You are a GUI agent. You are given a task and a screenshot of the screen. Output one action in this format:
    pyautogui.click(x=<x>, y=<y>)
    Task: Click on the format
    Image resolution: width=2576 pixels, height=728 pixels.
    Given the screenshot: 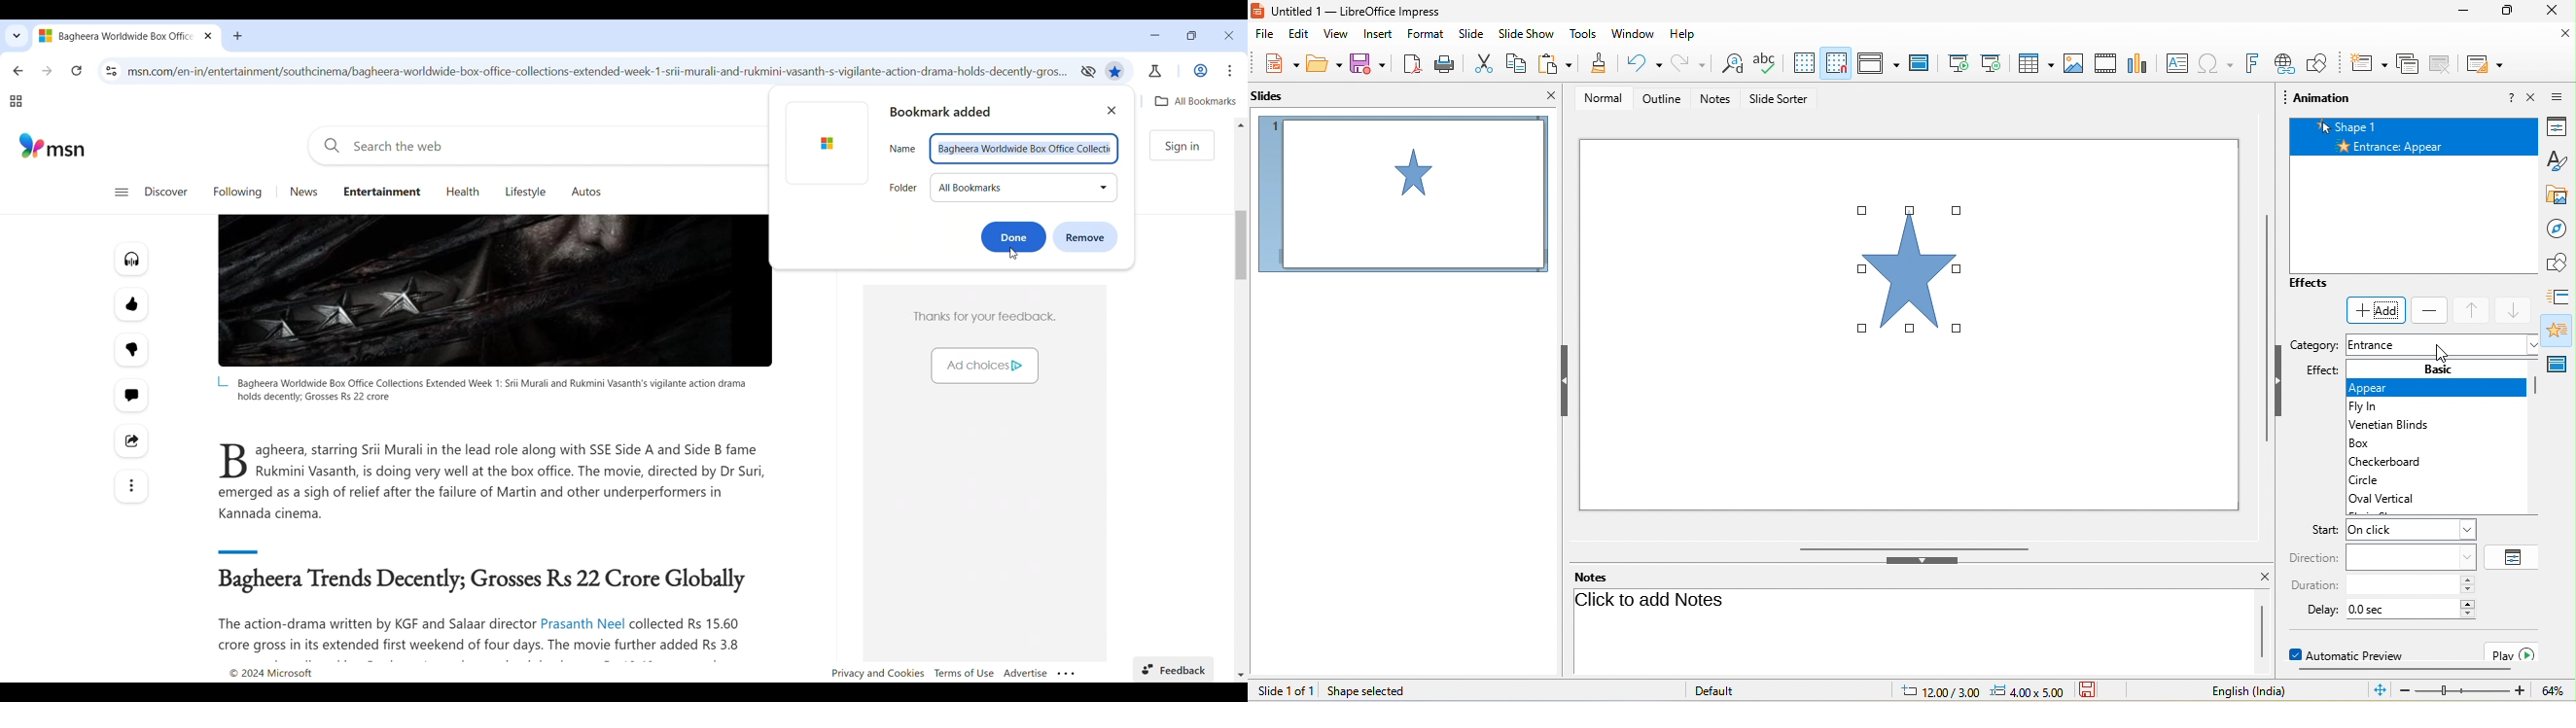 What is the action you would take?
    pyautogui.click(x=1426, y=34)
    